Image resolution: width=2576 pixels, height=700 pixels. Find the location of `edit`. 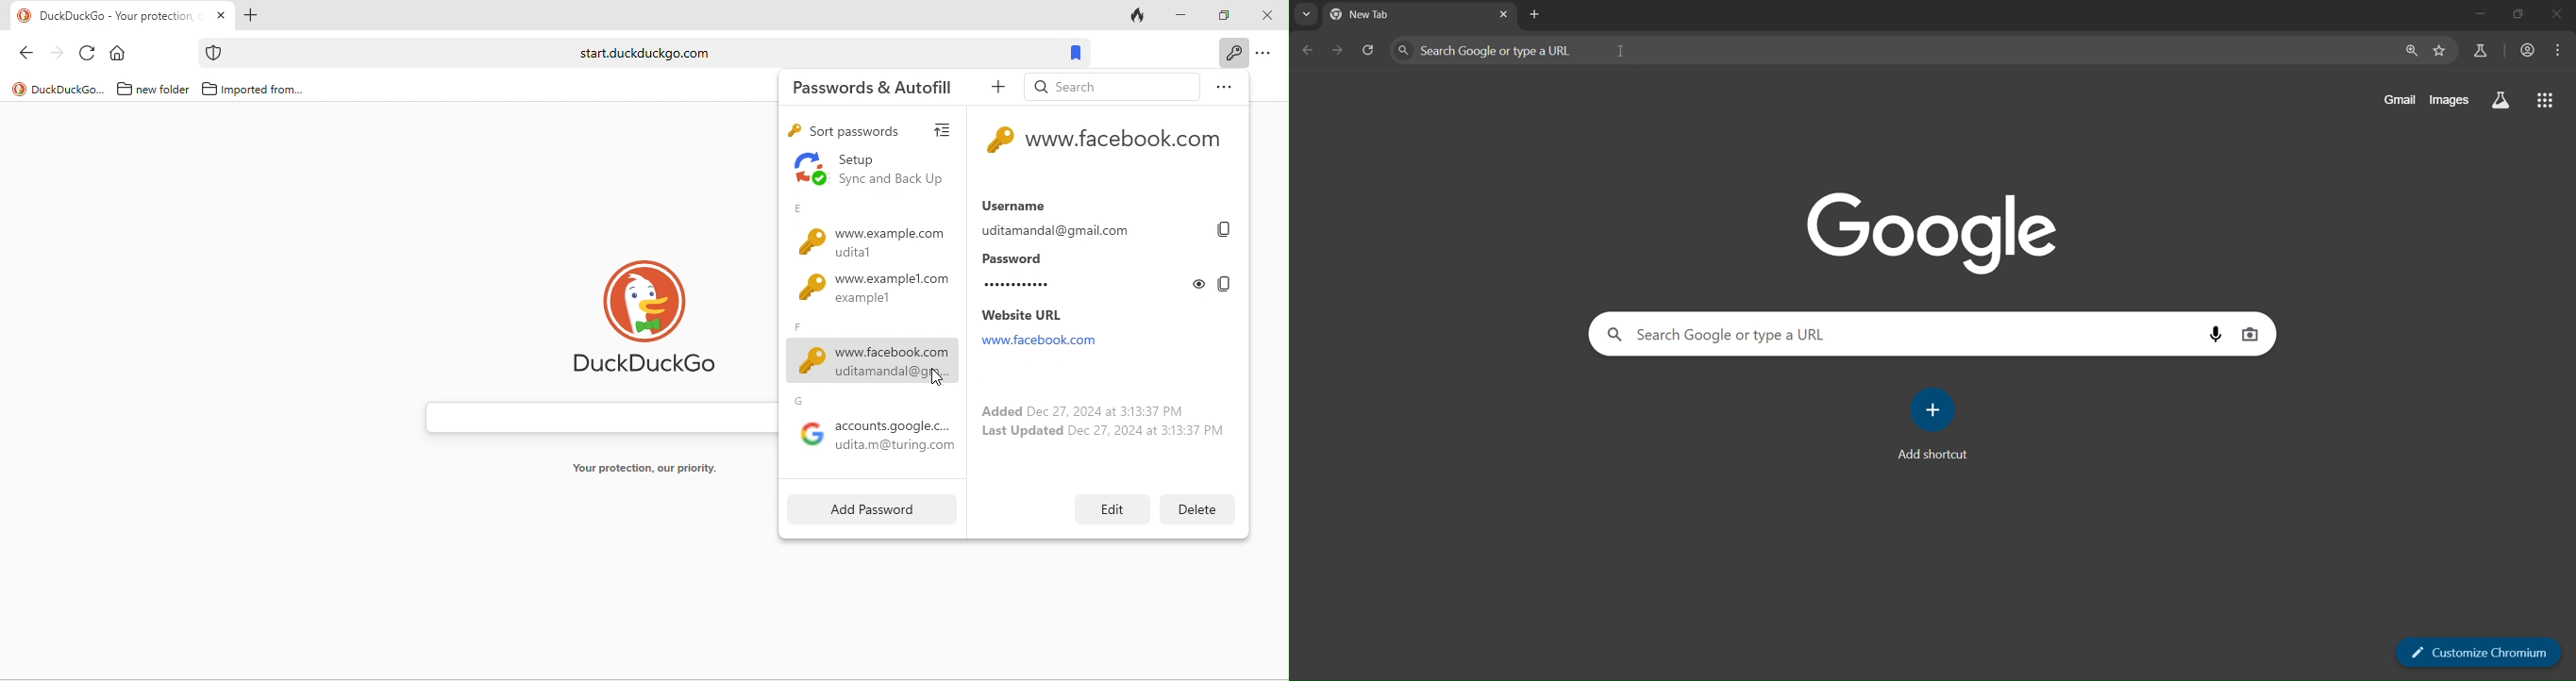

edit is located at coordinates (1112, 507).